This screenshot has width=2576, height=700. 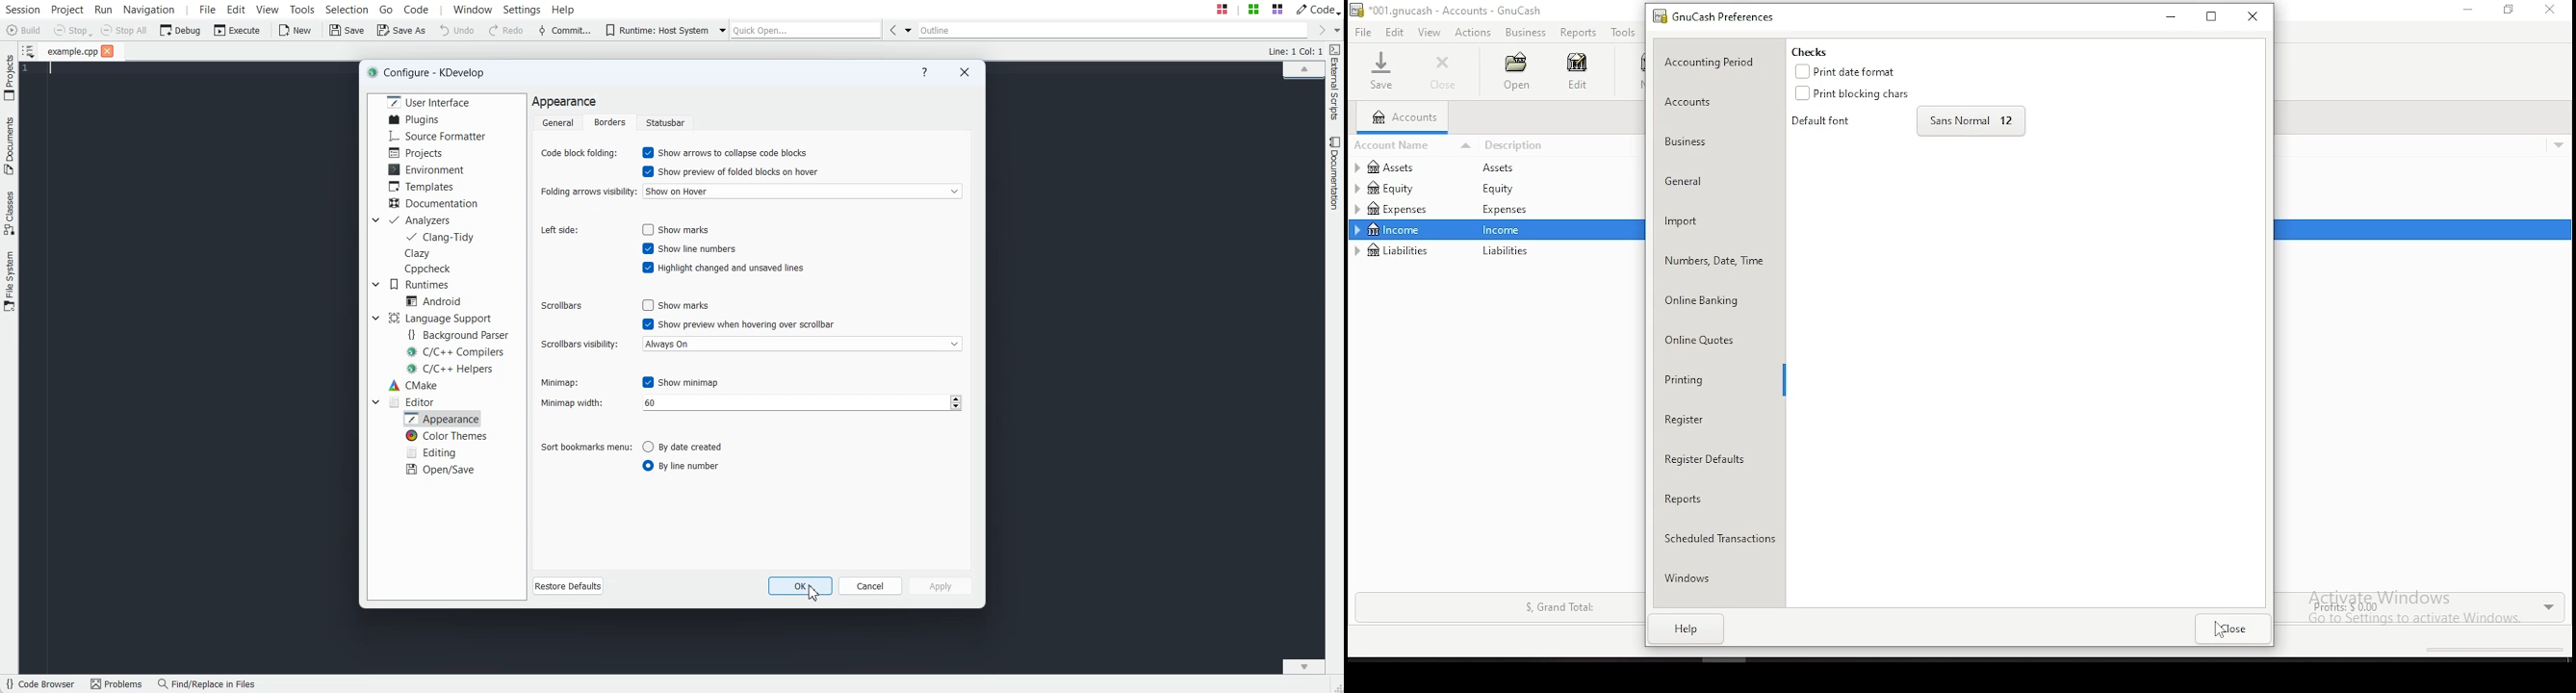 I want to click on expenses, so click(x=1408, y=209).